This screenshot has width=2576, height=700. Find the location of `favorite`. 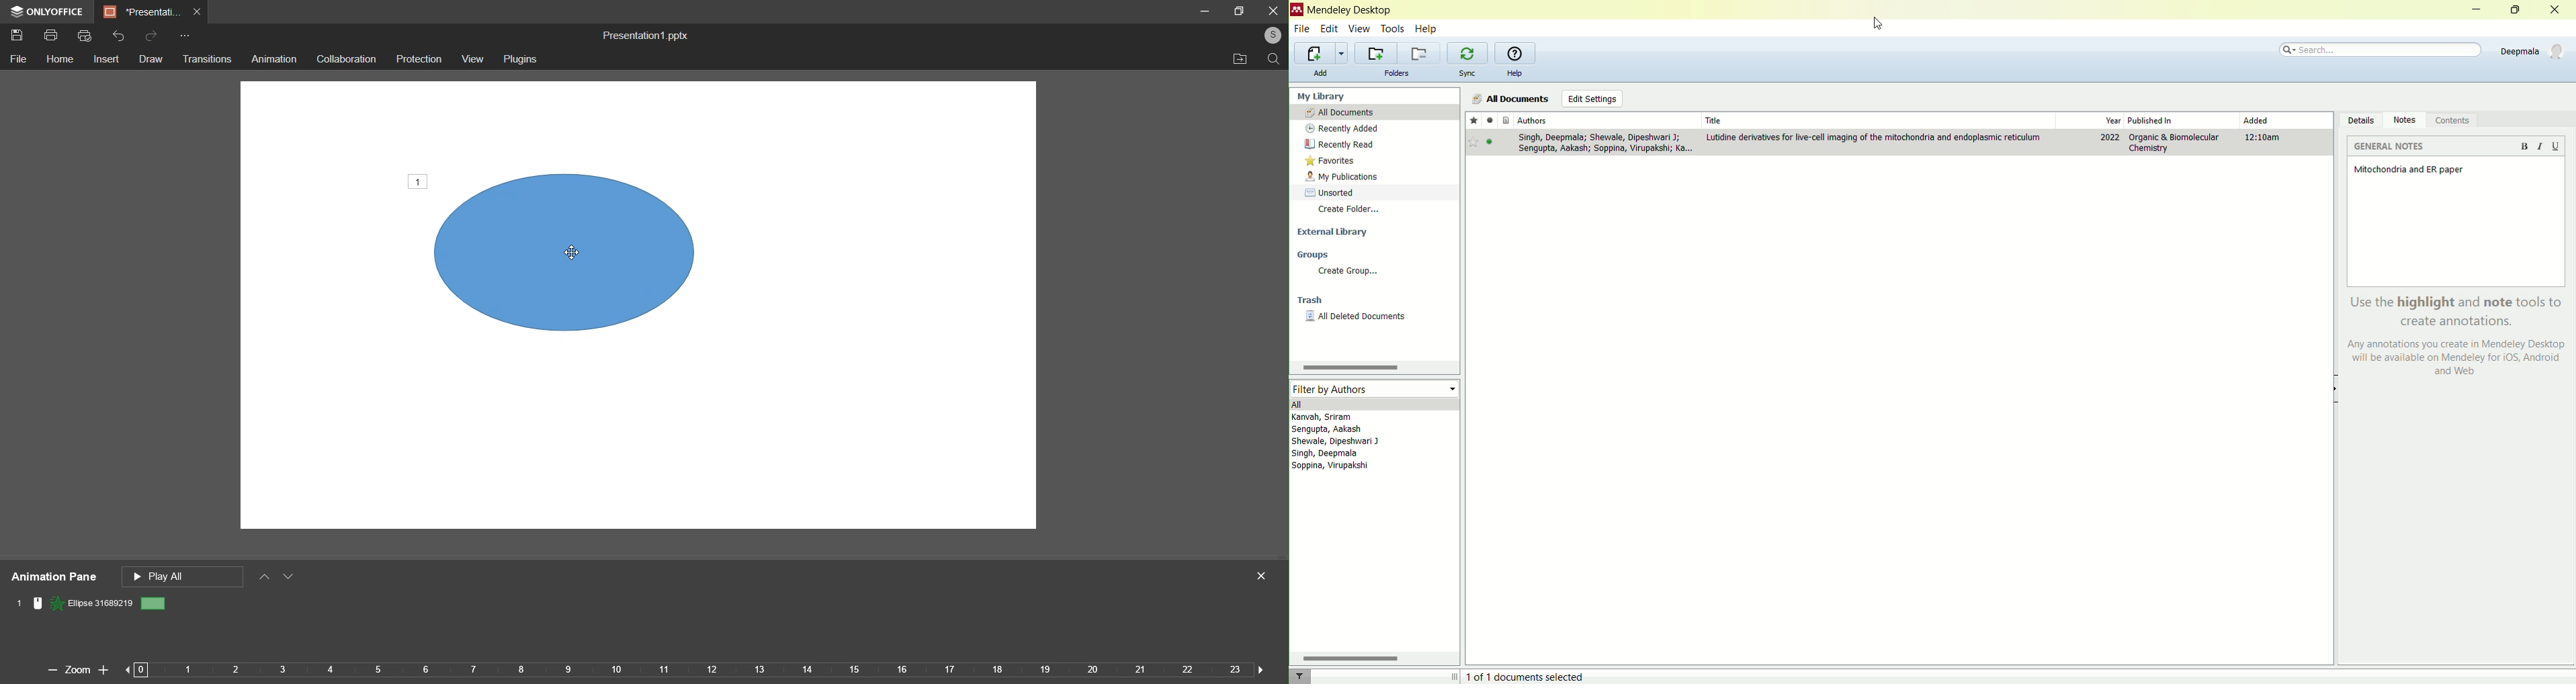

favorite is located at coordinates (1474, 121).